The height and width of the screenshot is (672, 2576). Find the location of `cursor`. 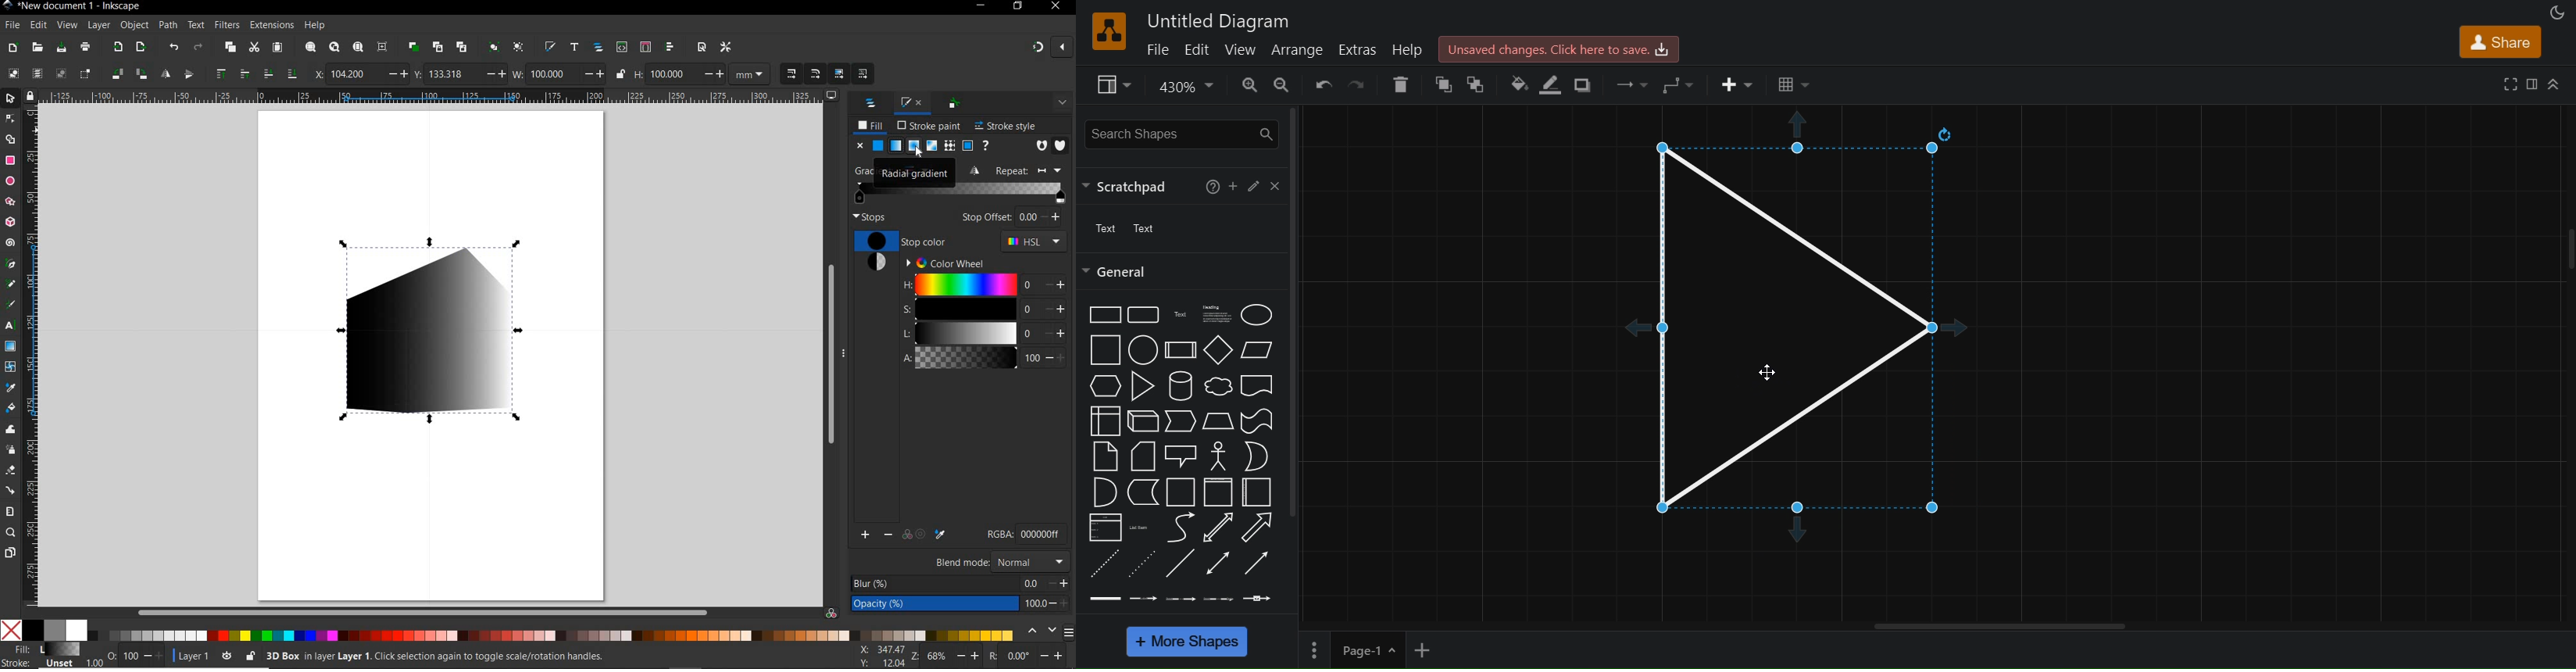

cursor is located at coordinates (922, 151).